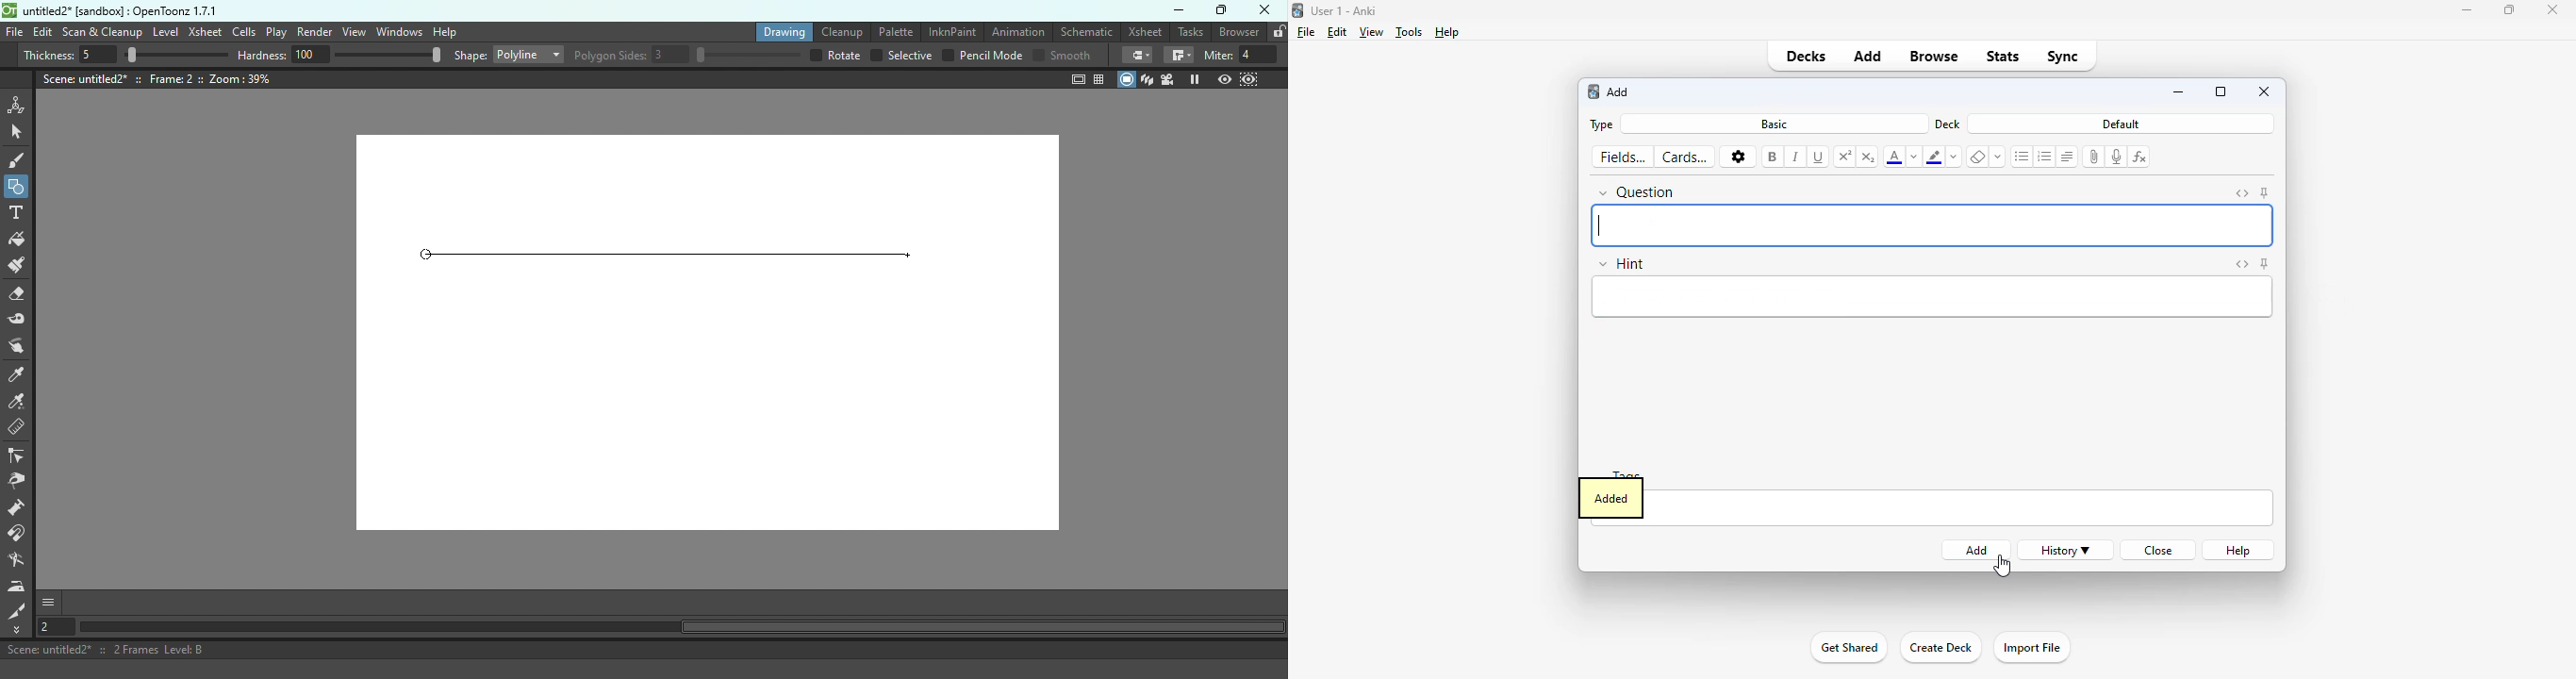 This screenshot has height=700, width=2576. Describe the element at coordinates (1775, 124) in the screenshot. I see `basic` at that location.